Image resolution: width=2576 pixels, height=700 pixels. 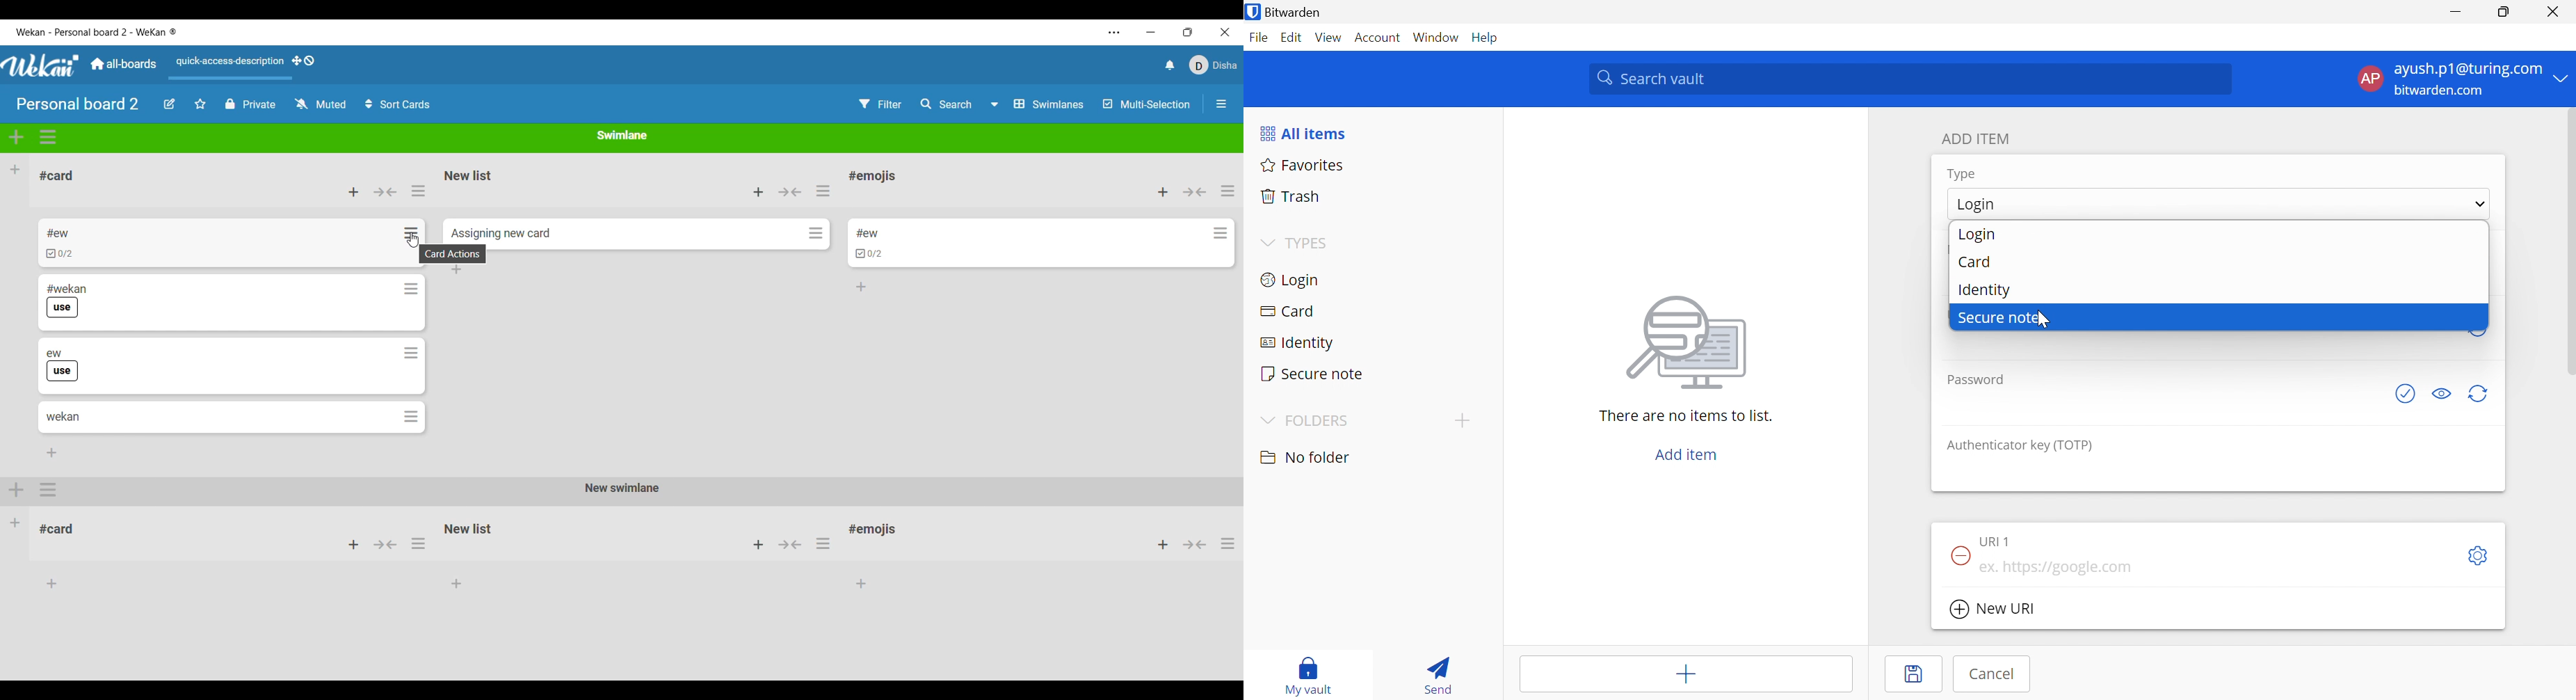 What do you see at coordinates (1156, 545) in the screenshot?
I see `add` at bounding box center [1156, 545].